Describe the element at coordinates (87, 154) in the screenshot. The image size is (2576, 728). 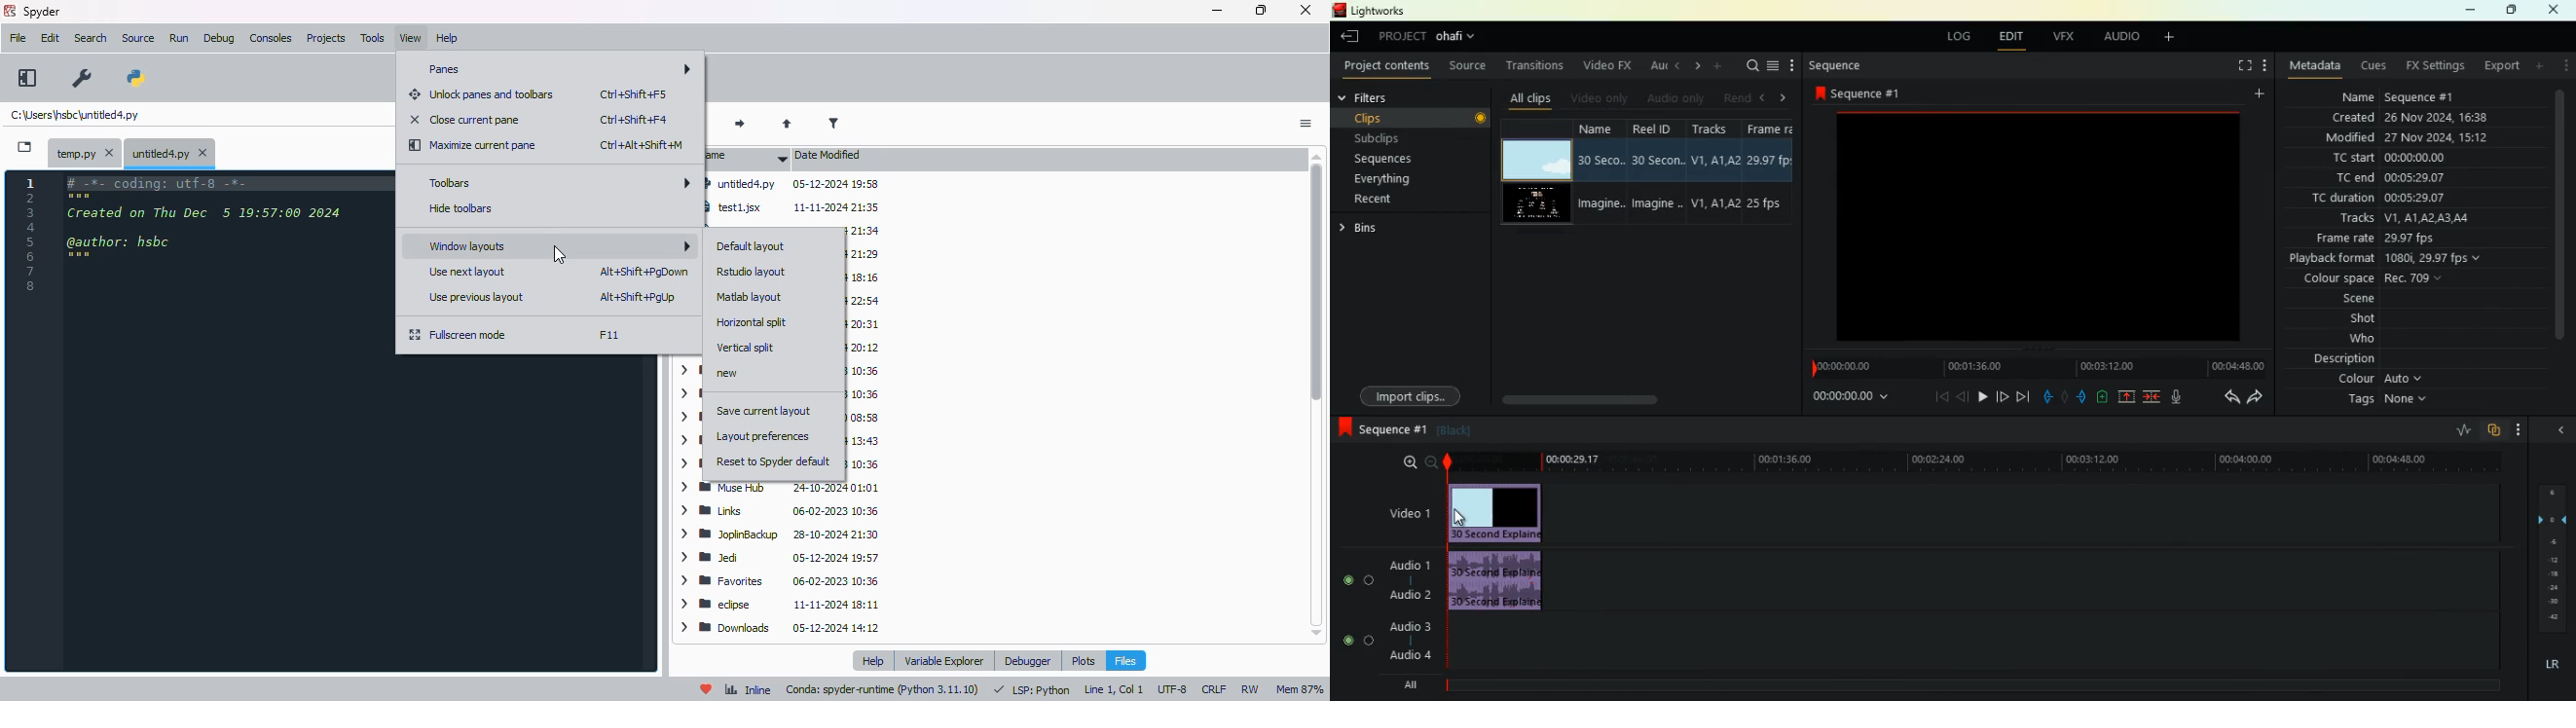
I see `temporary file` at that location.